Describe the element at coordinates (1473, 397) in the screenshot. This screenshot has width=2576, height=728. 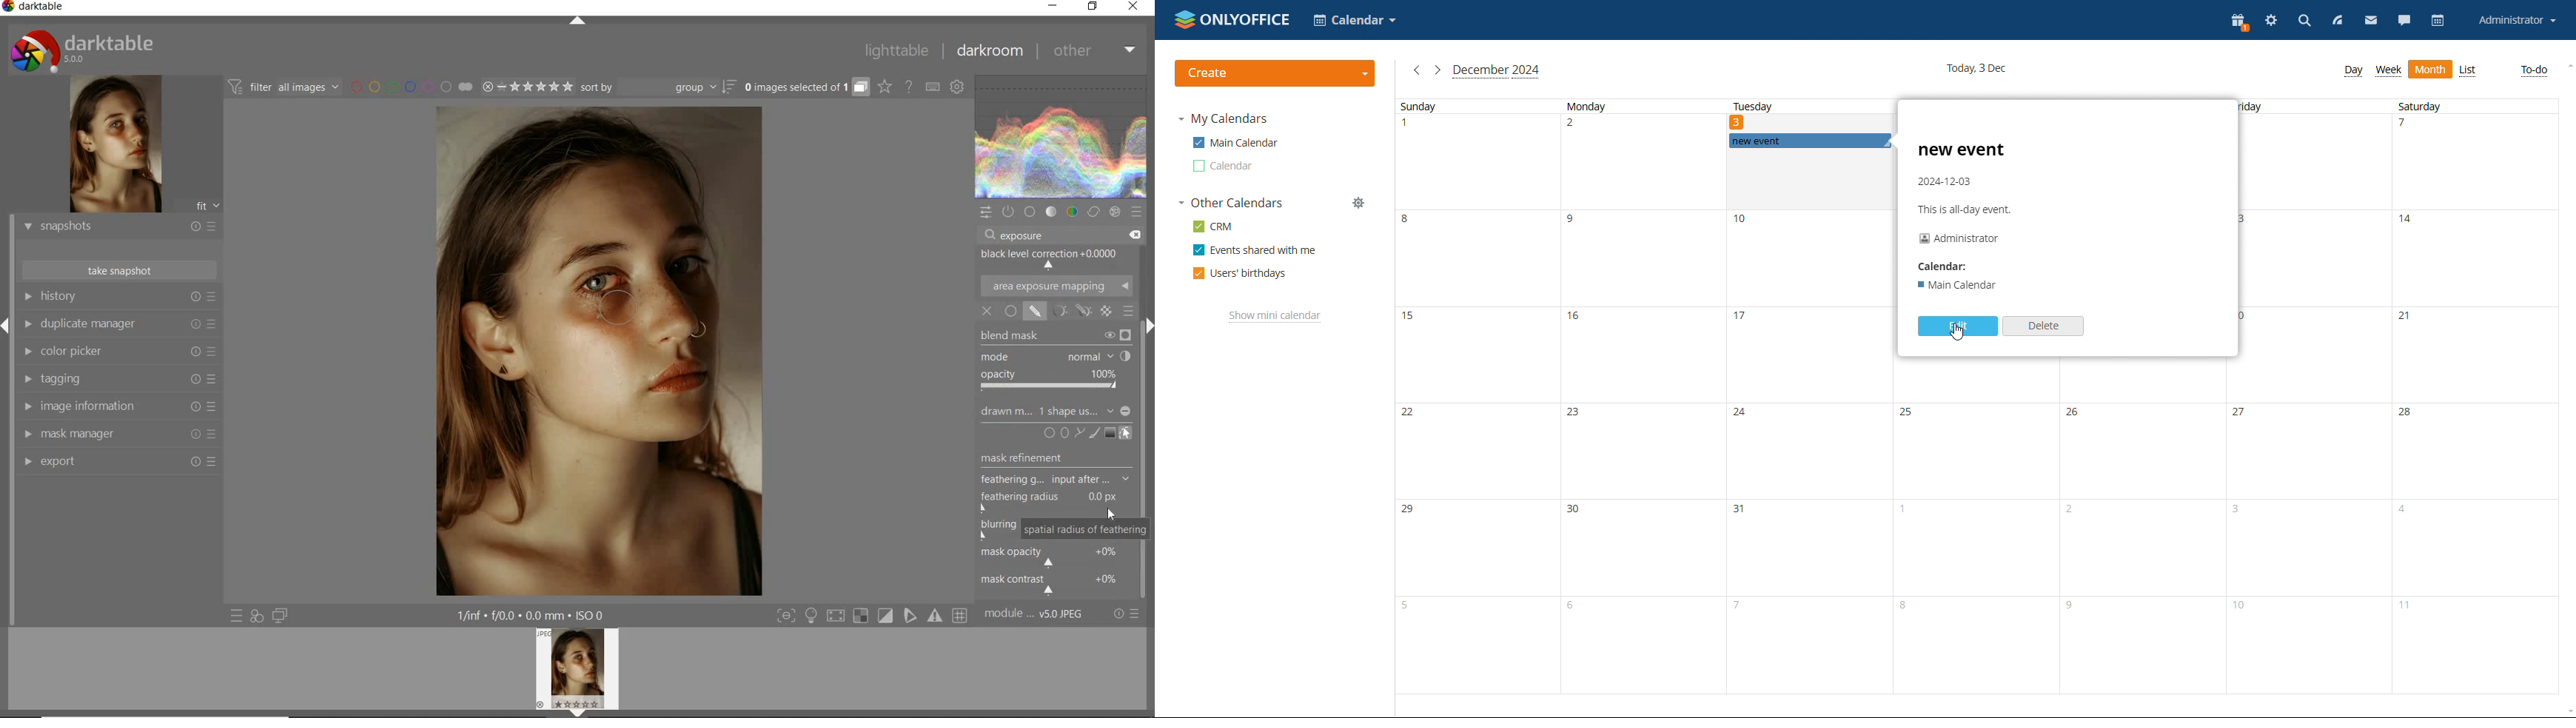
I see `sunday` at that location.